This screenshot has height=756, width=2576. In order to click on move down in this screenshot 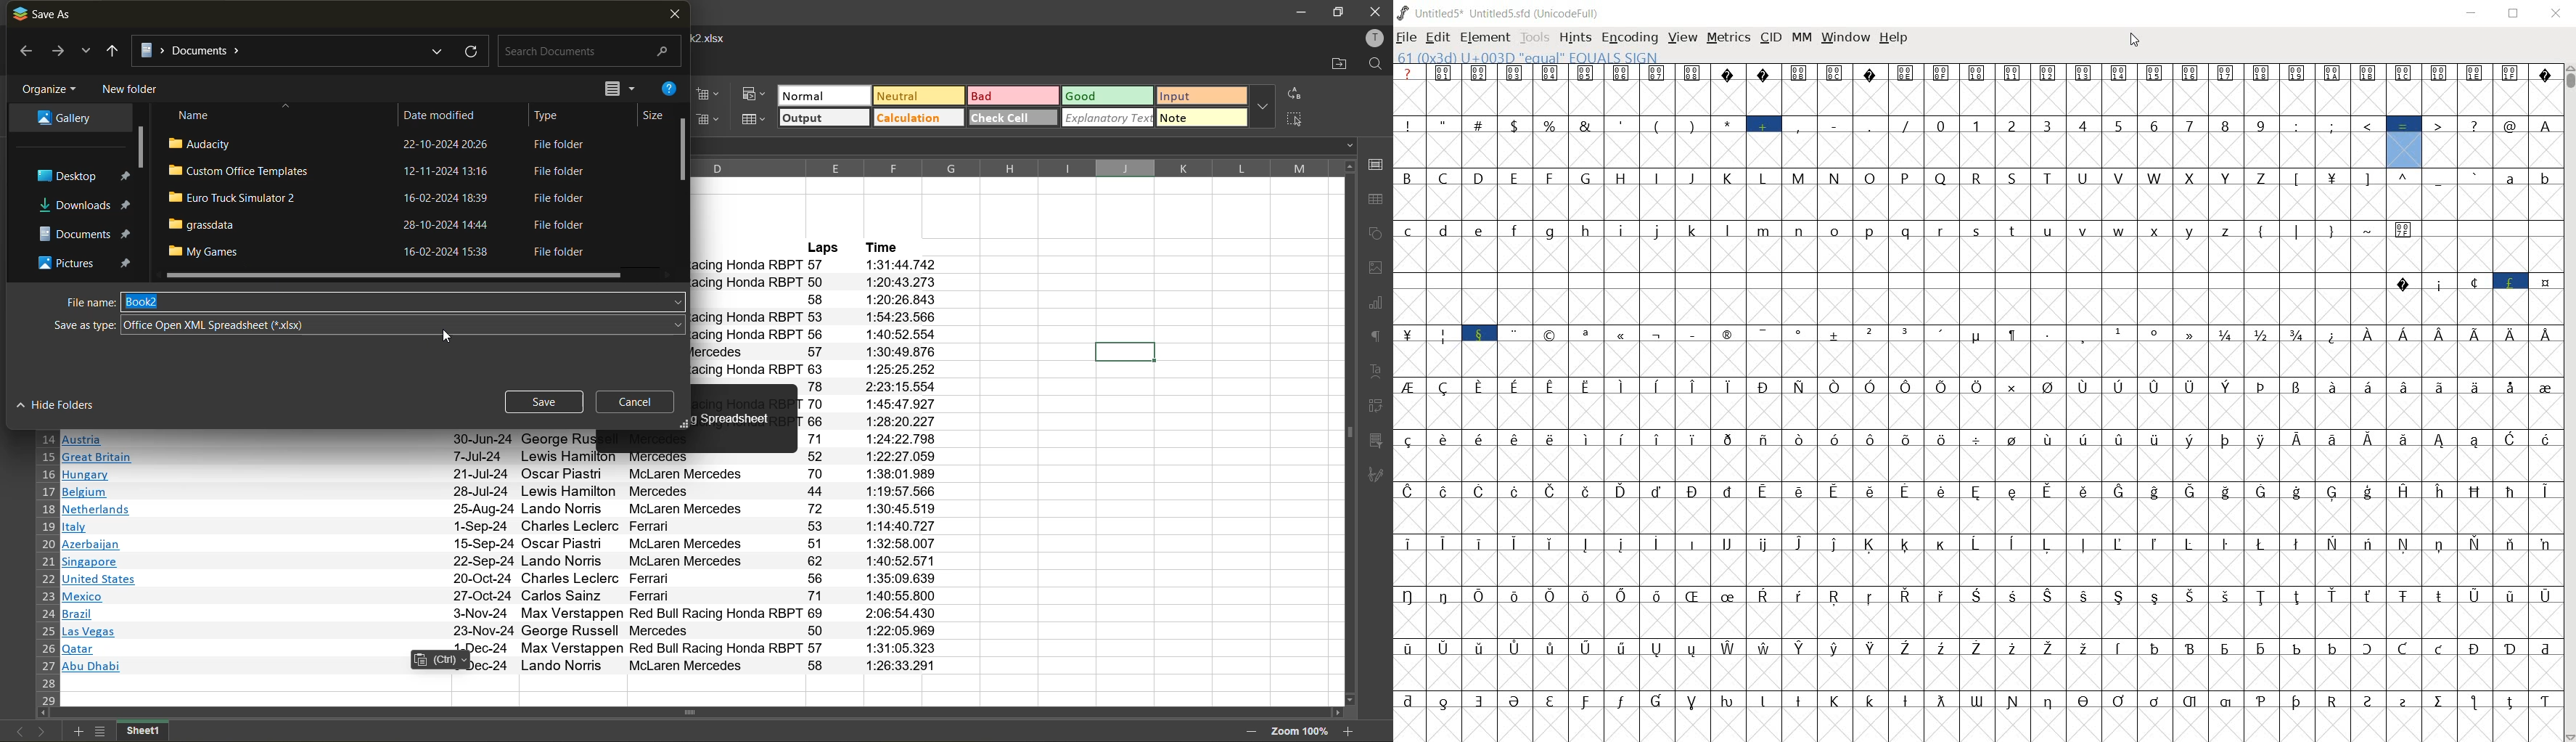, I will do `click(1351, 699)`.